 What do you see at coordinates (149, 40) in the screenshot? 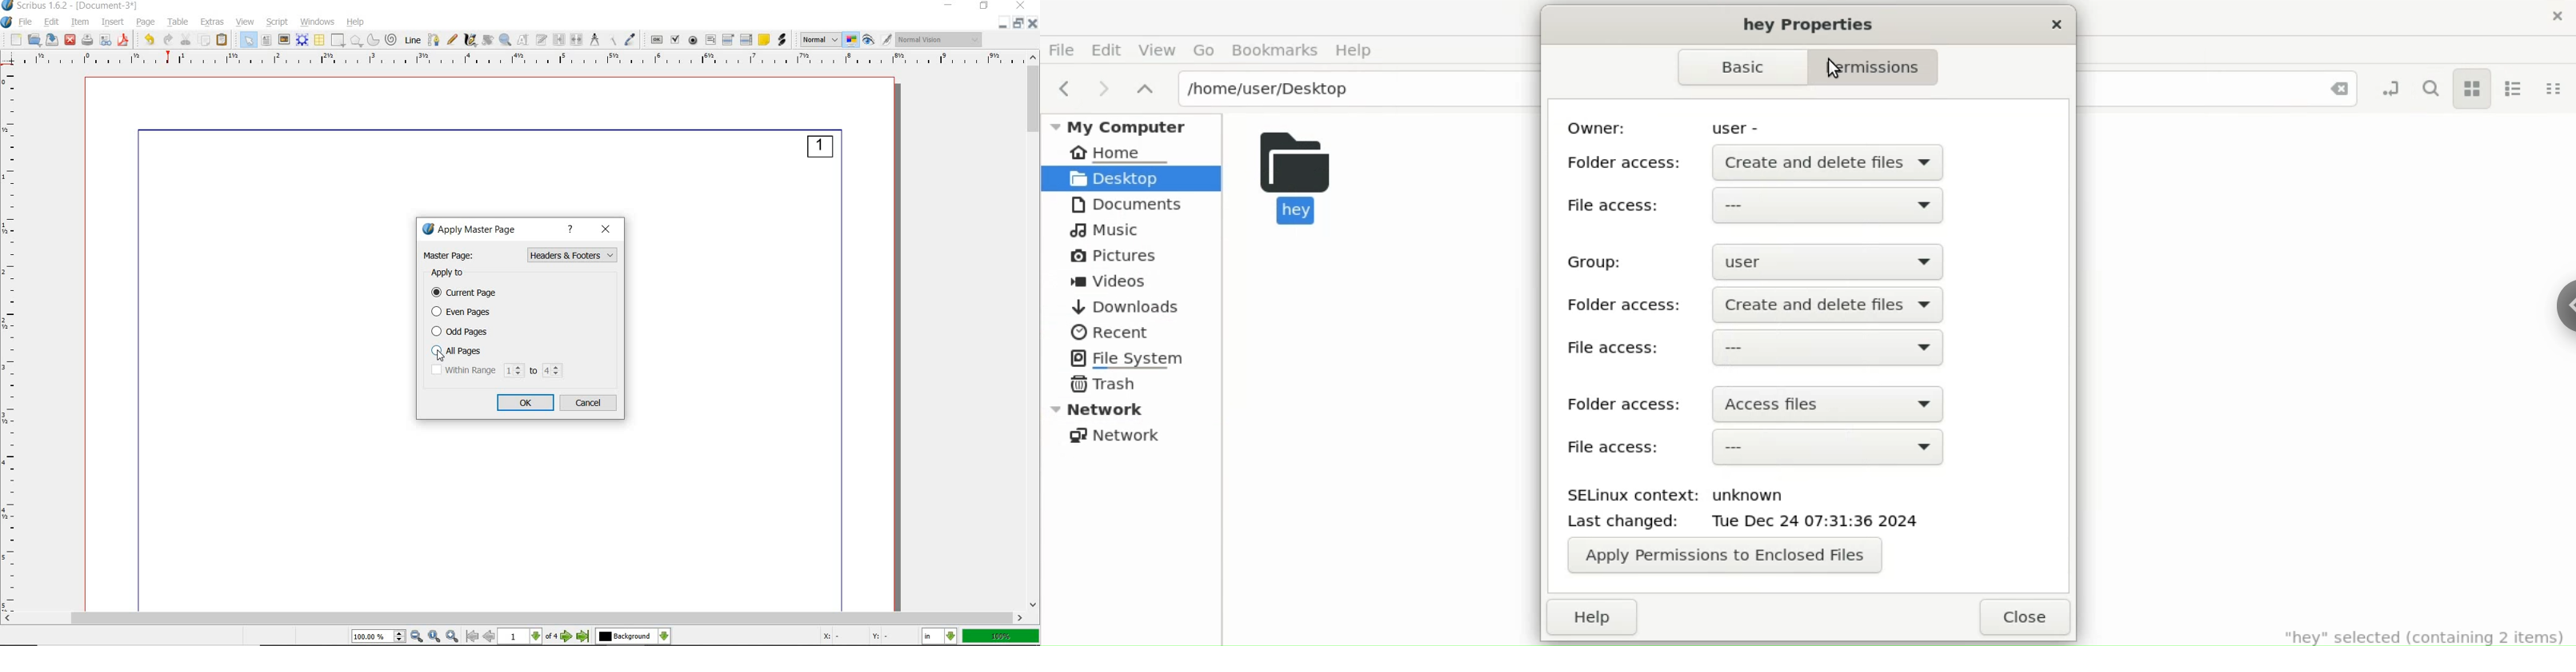
I see `undo` at bounding box center [149, 40].